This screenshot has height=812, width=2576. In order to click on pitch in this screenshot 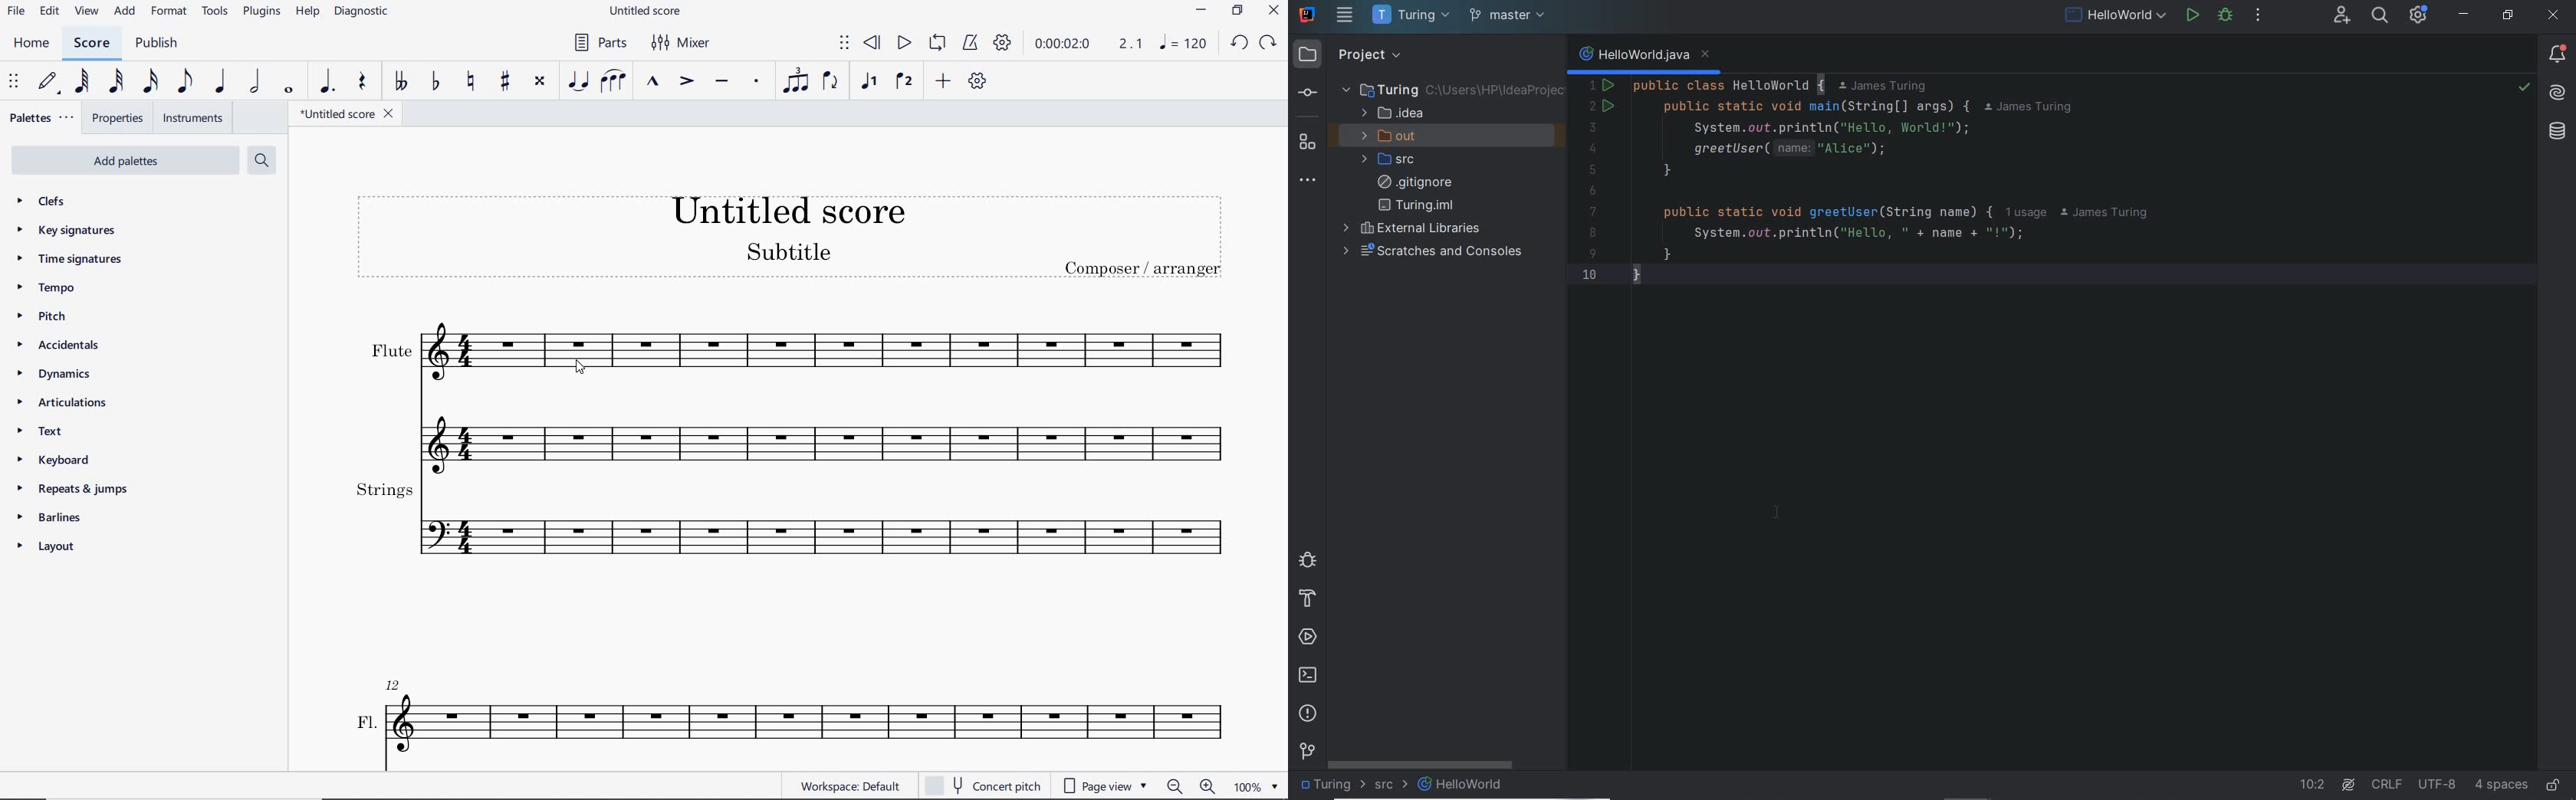, I will do `click(42, 316)`.